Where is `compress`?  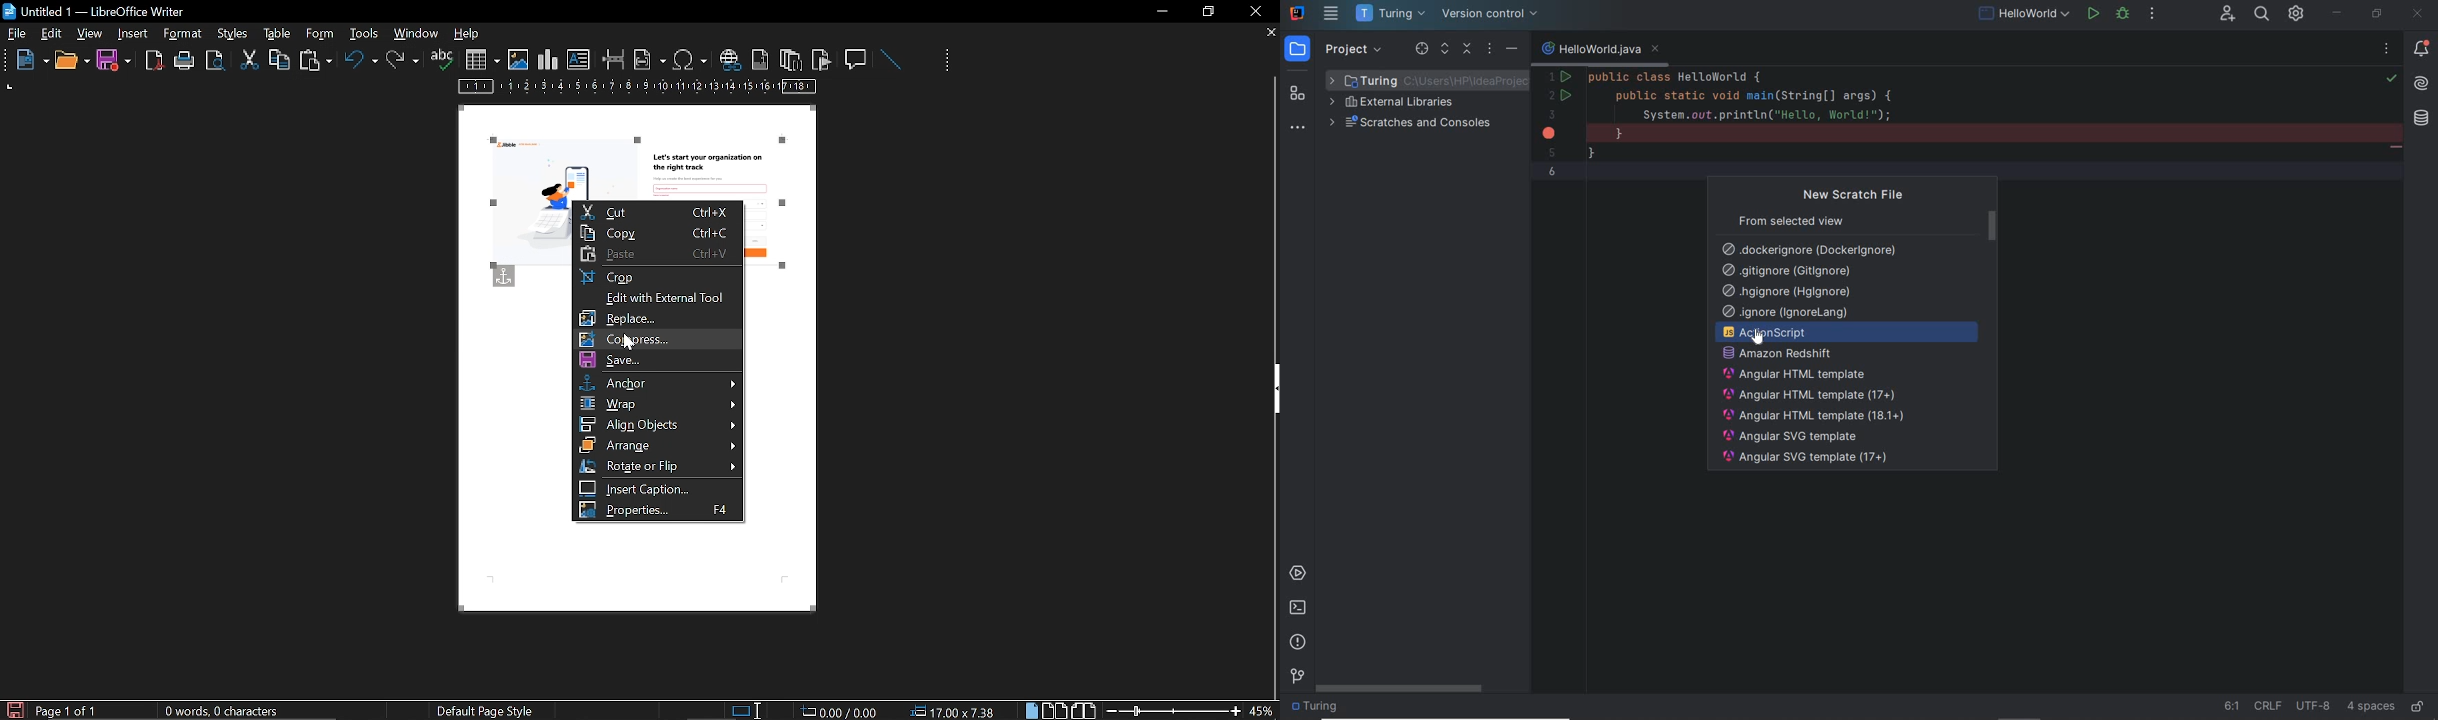 compress is located at coordinates (662, 339).